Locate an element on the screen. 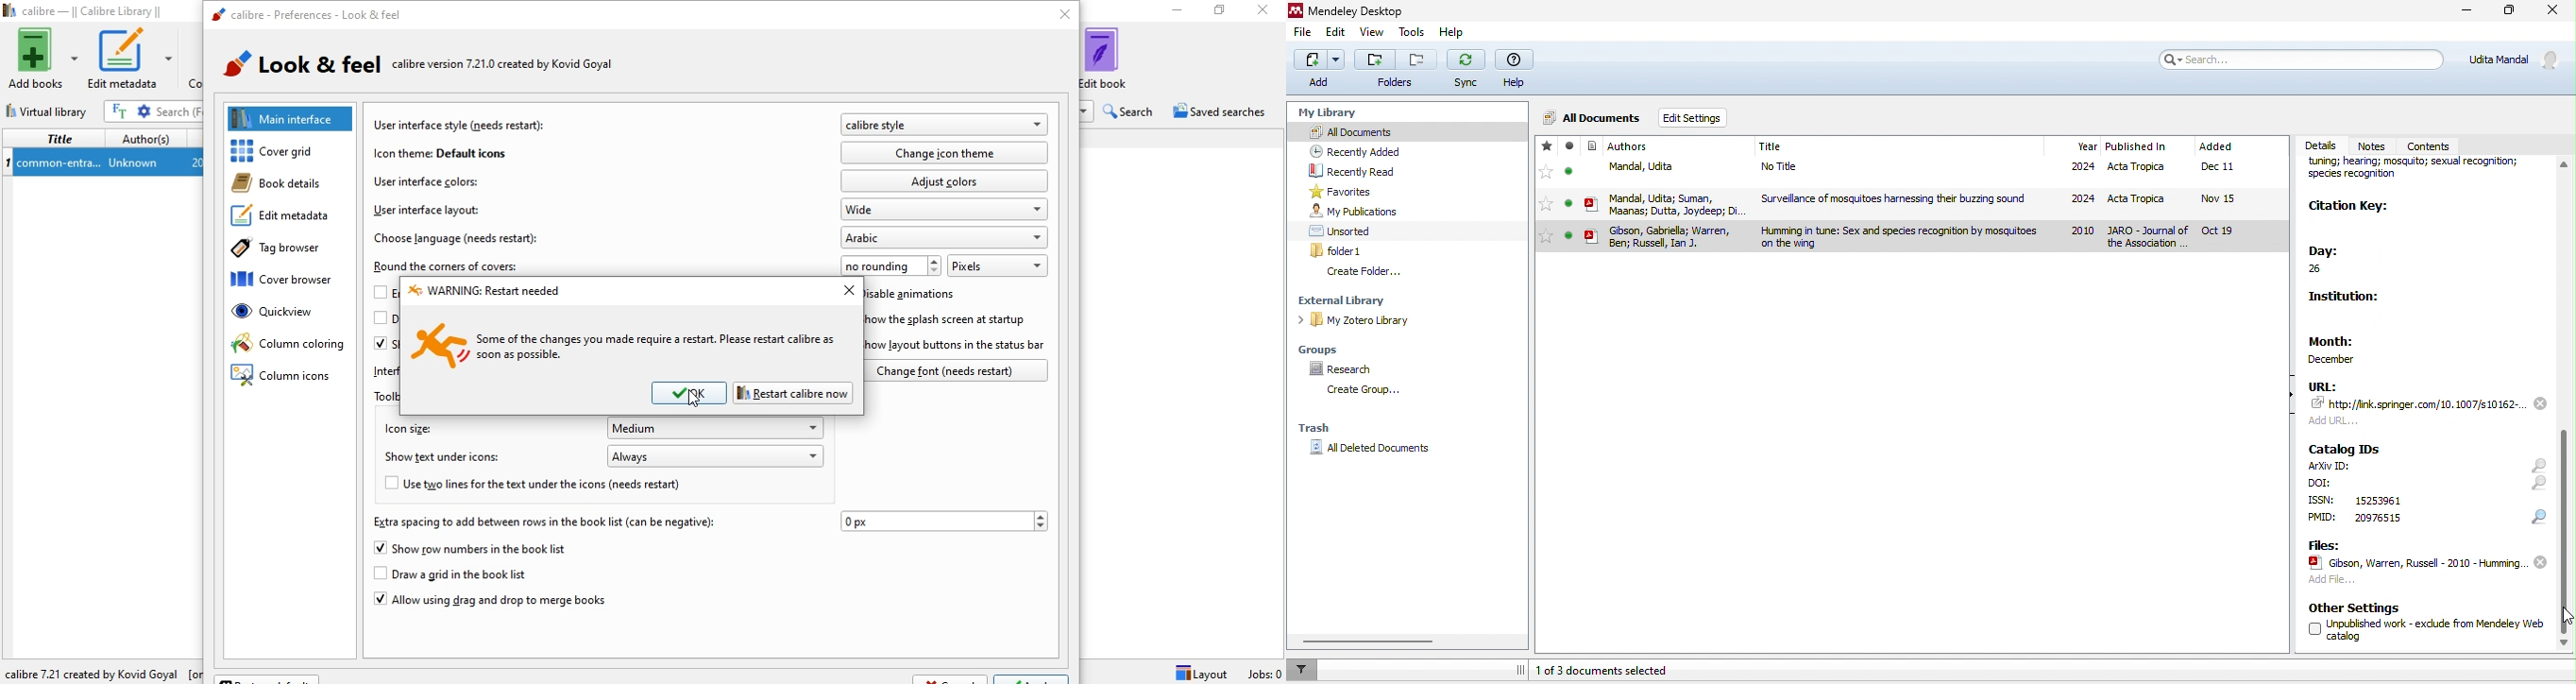  remove is located at coordinates (2540, 402).